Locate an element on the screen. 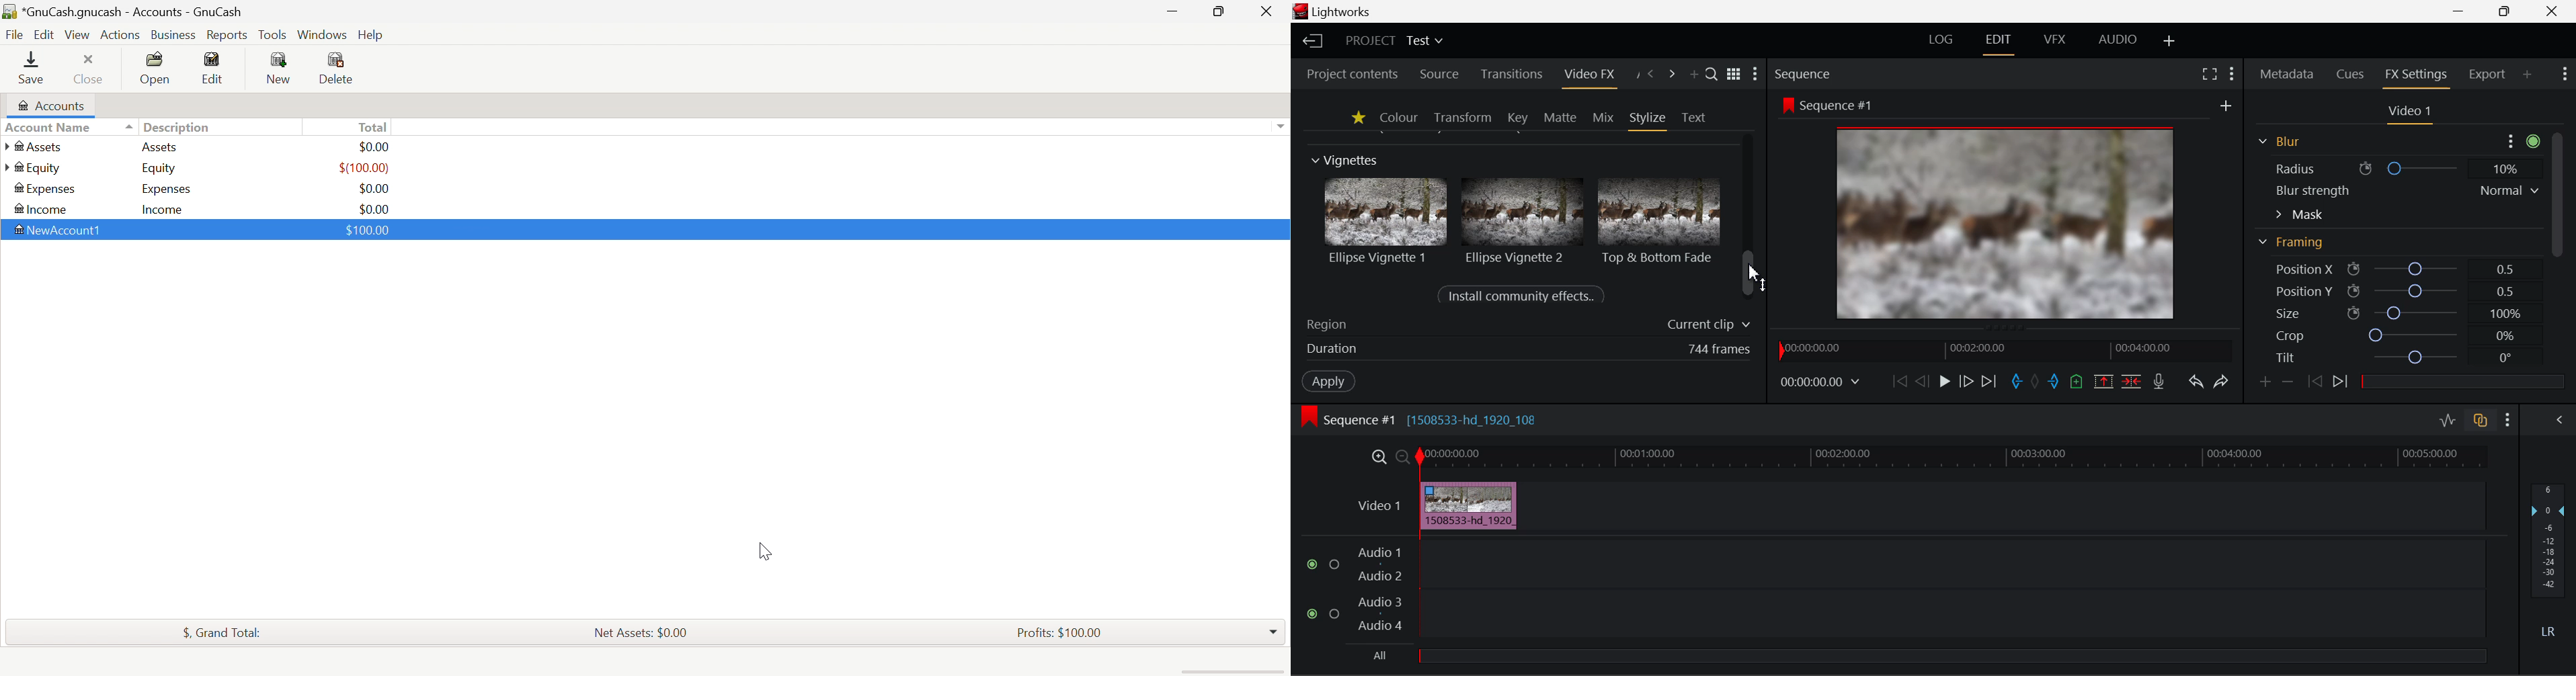 This screenshot has width=2576, height=700. Timeline Zoom In is located at coordinates (1378, 457).